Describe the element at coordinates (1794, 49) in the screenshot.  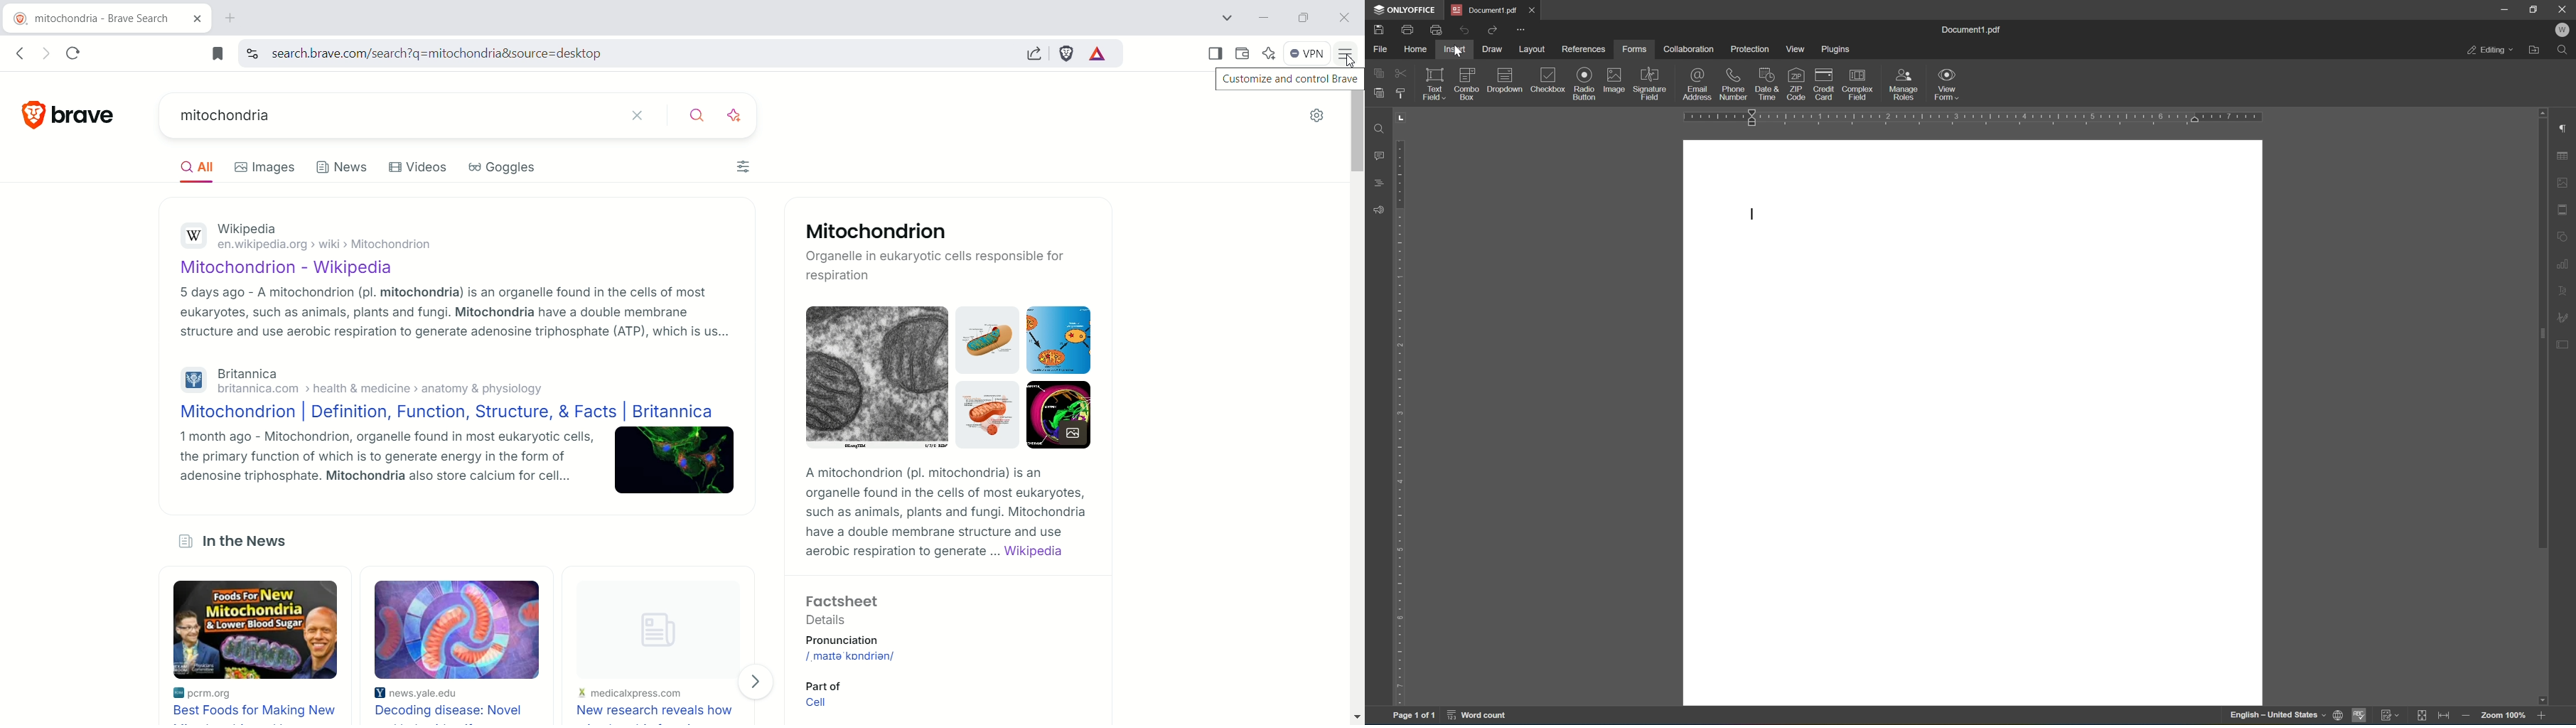
I see `view` at that location.